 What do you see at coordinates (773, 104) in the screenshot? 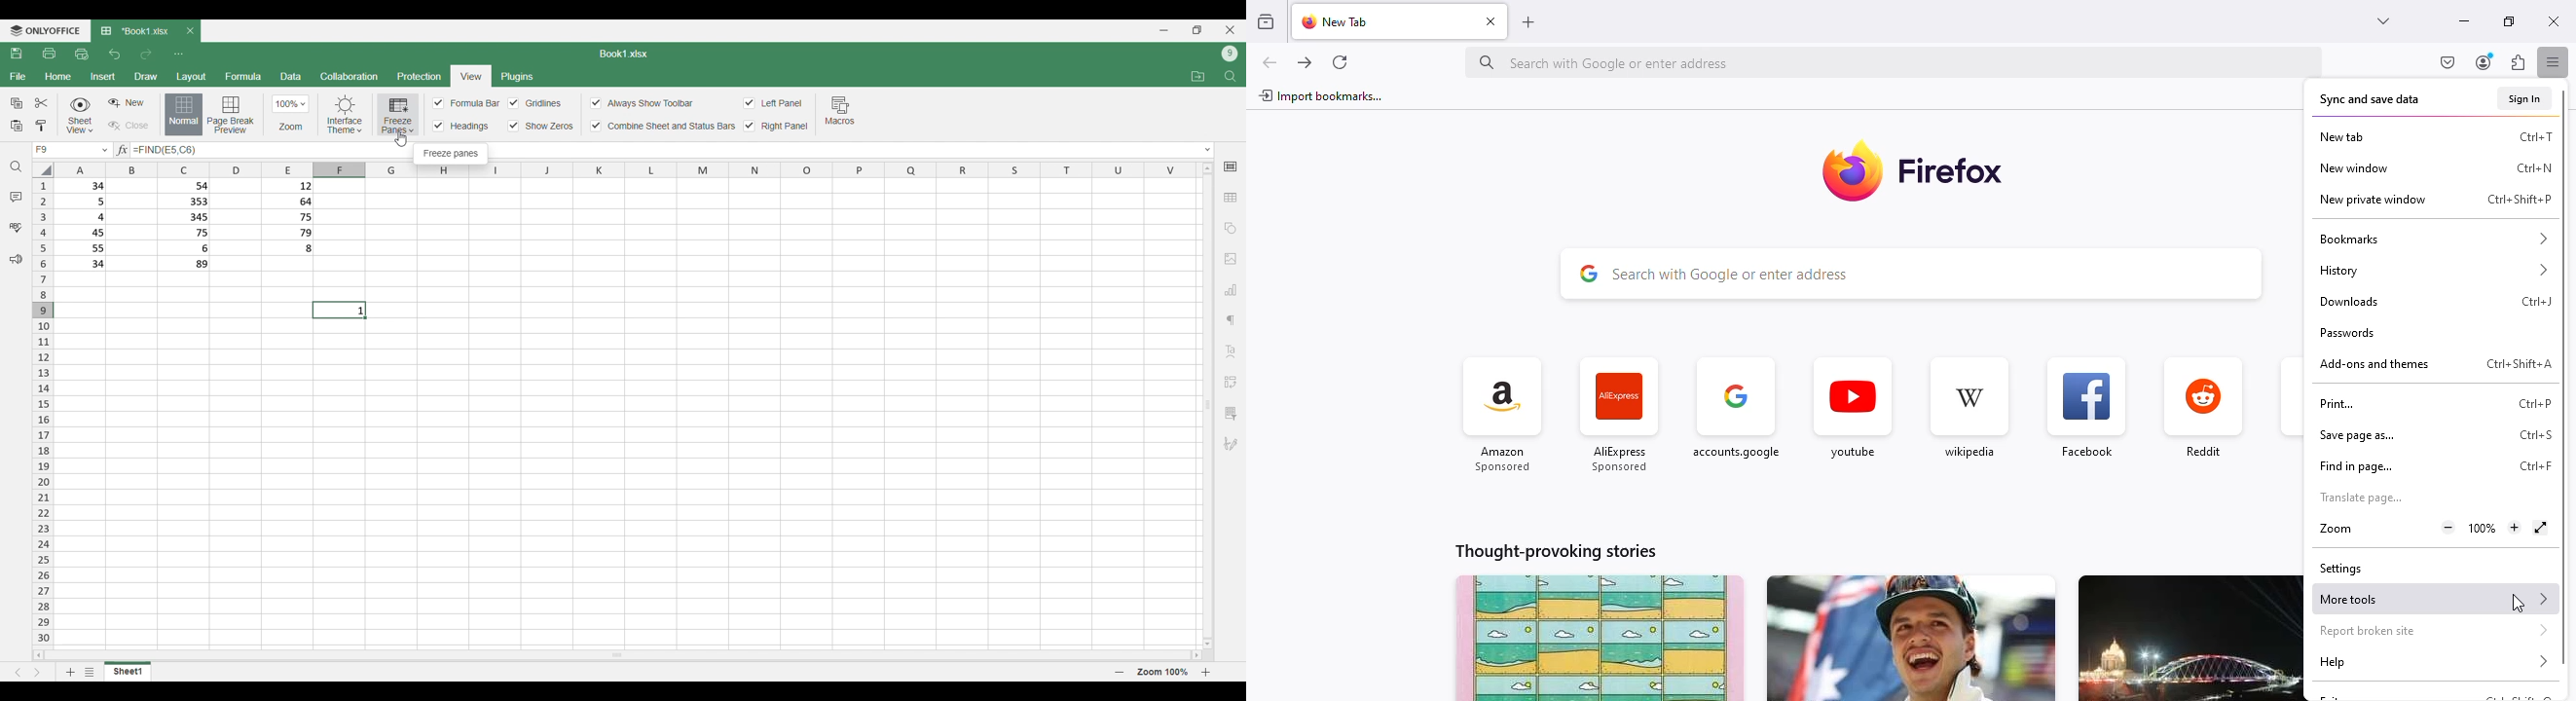
I see `Toggles for left panel` at bounding box center [773, 104].